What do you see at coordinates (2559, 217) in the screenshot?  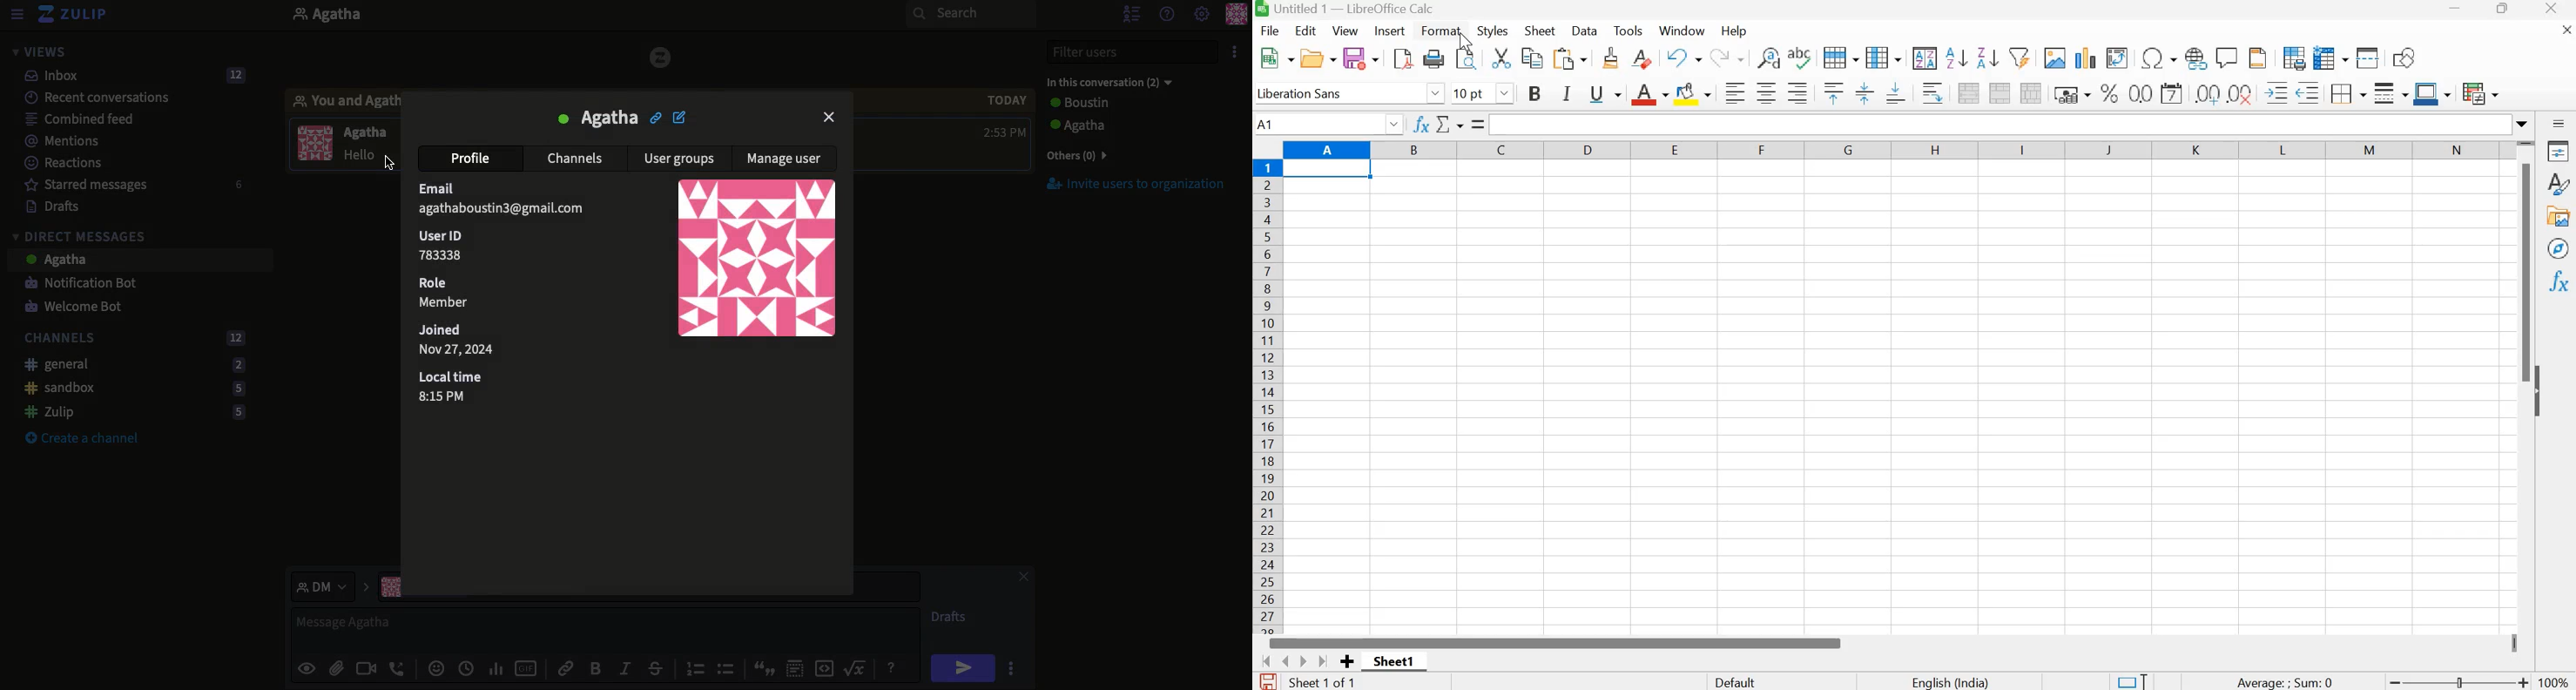 I see `Gallery` at bounding box center [2559, 217].